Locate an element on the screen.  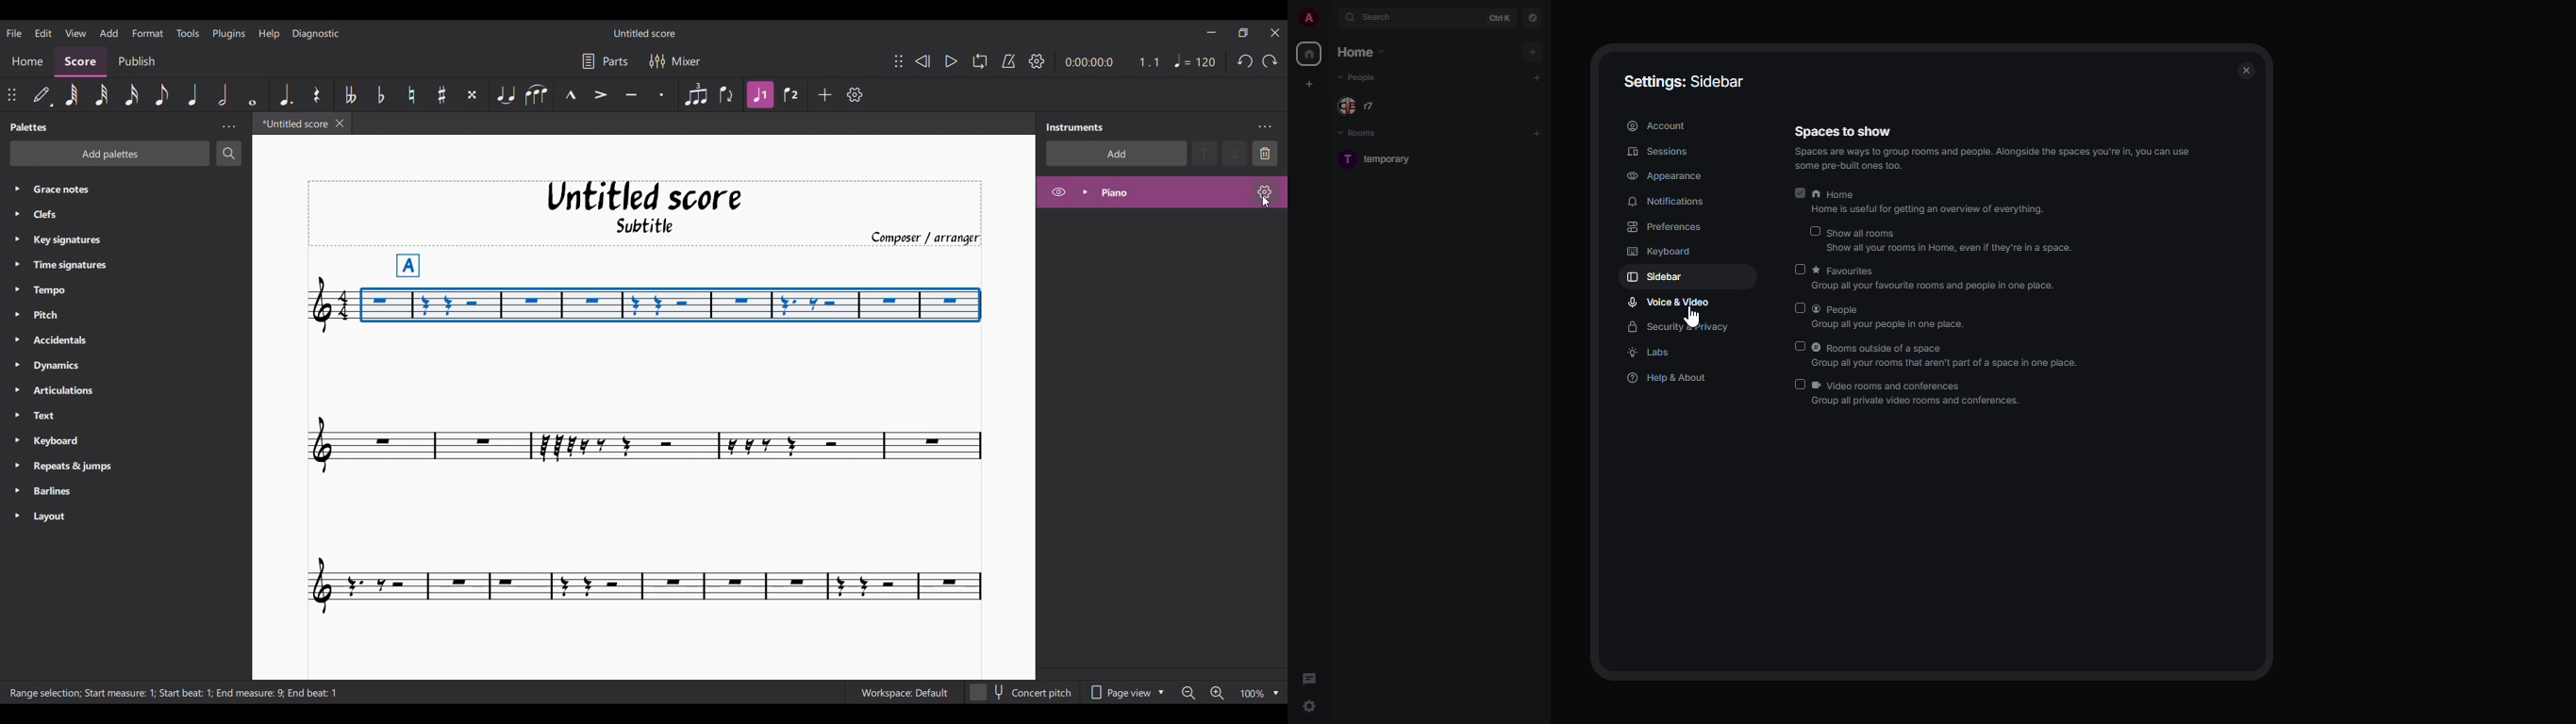
Grace notes is located at coordinates (135, 188).